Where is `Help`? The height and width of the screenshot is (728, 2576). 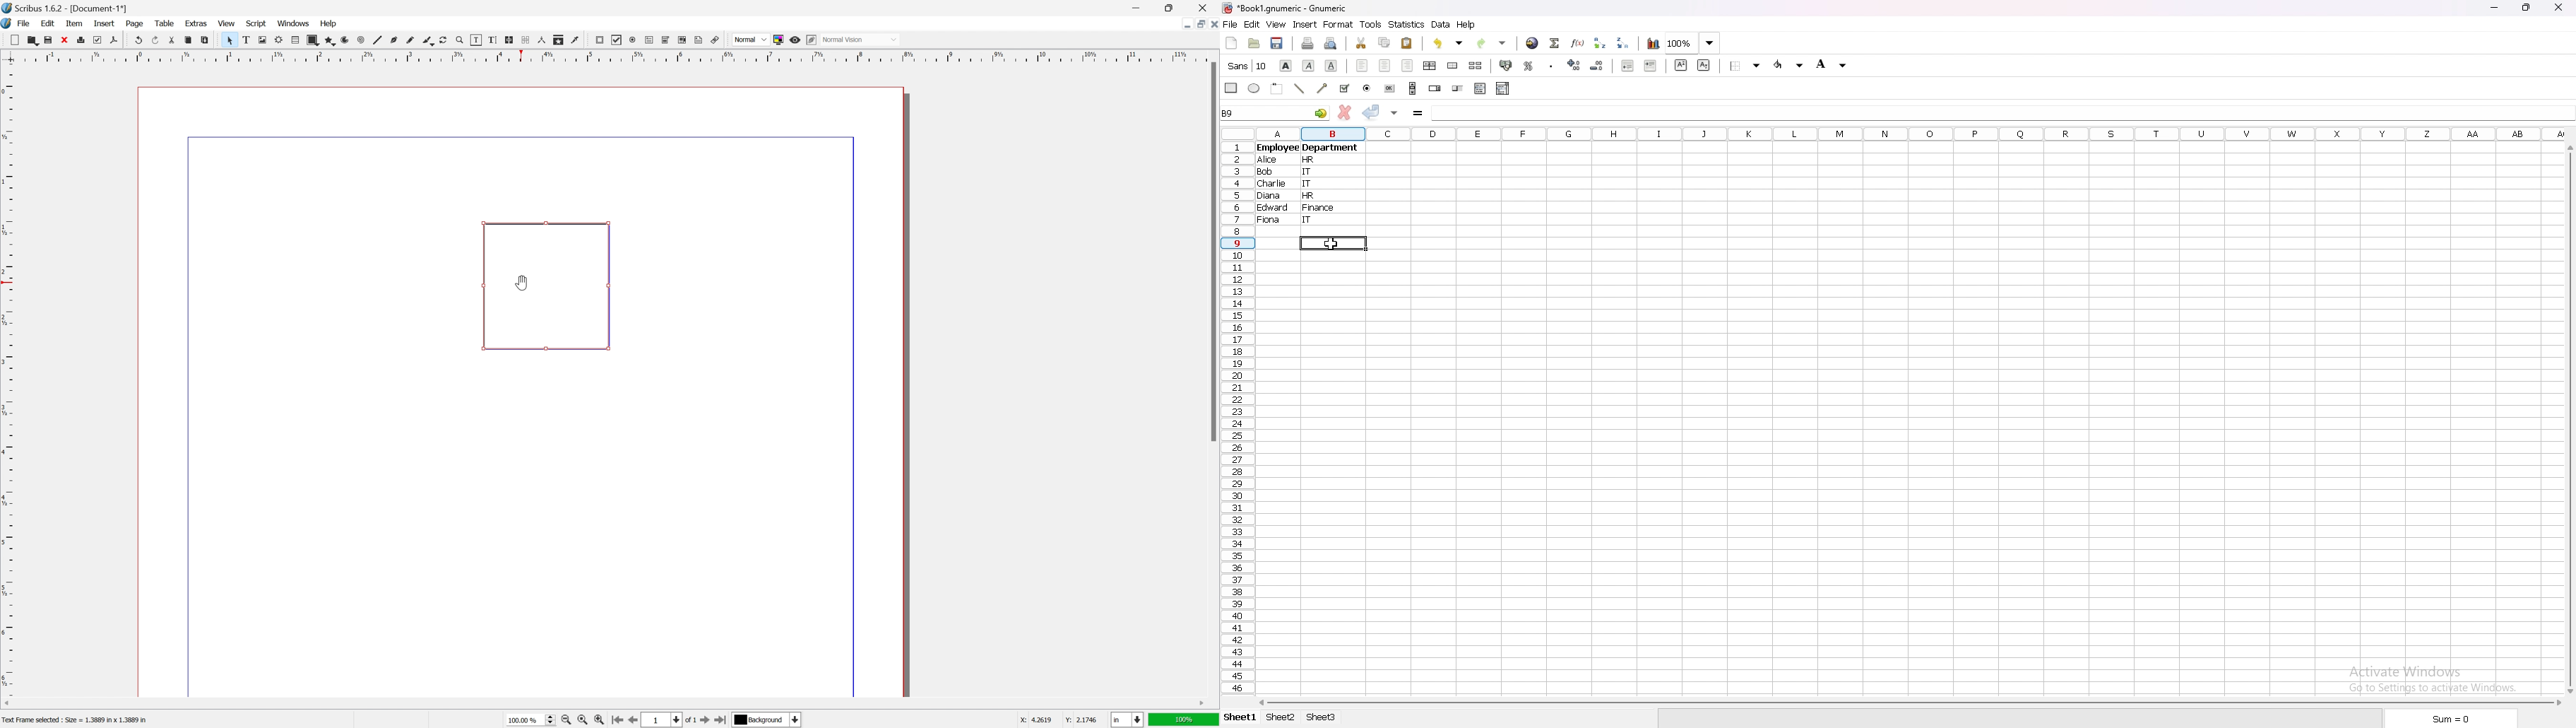 Help is located at coordinates (330, 24).